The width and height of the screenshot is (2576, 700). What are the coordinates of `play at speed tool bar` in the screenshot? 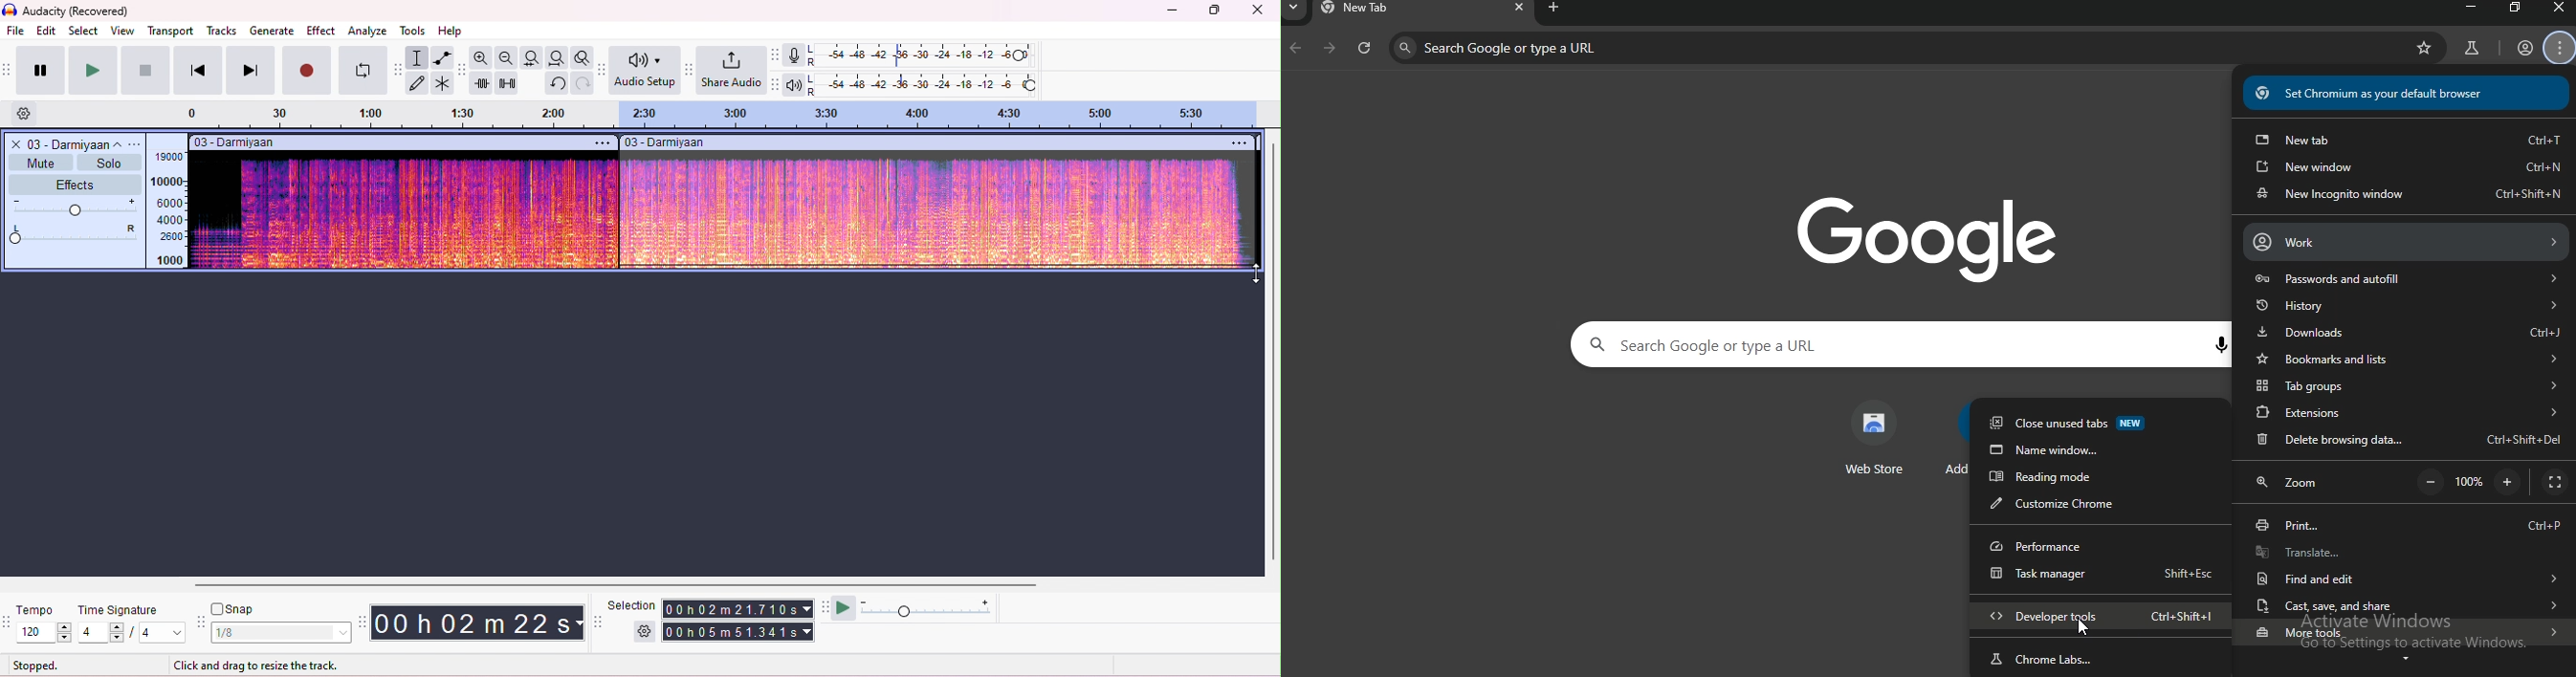 It's located at (825, 607).